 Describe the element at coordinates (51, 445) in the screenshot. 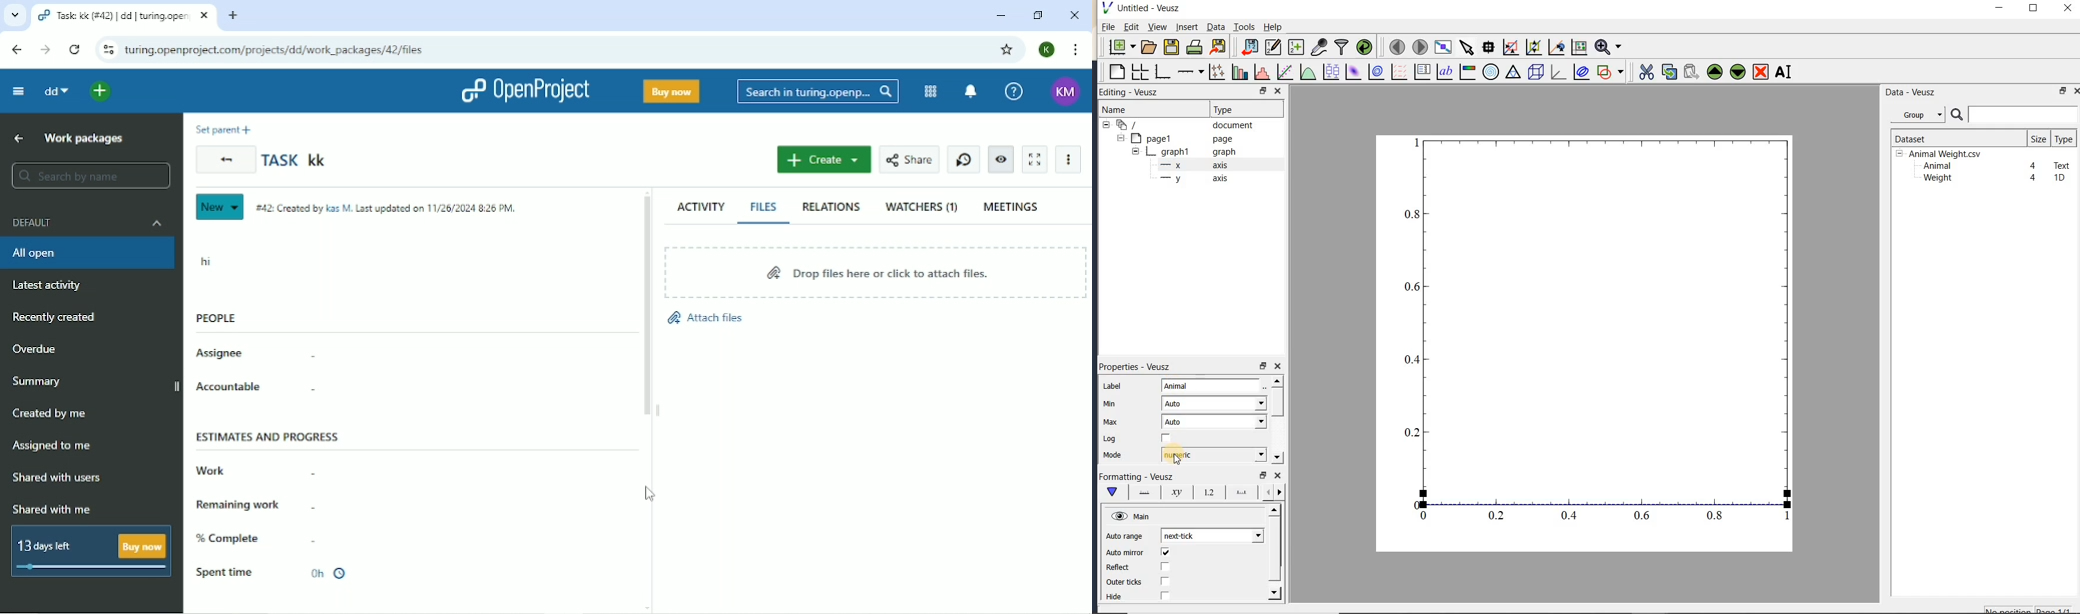

I see `Assigned to me` at that location.